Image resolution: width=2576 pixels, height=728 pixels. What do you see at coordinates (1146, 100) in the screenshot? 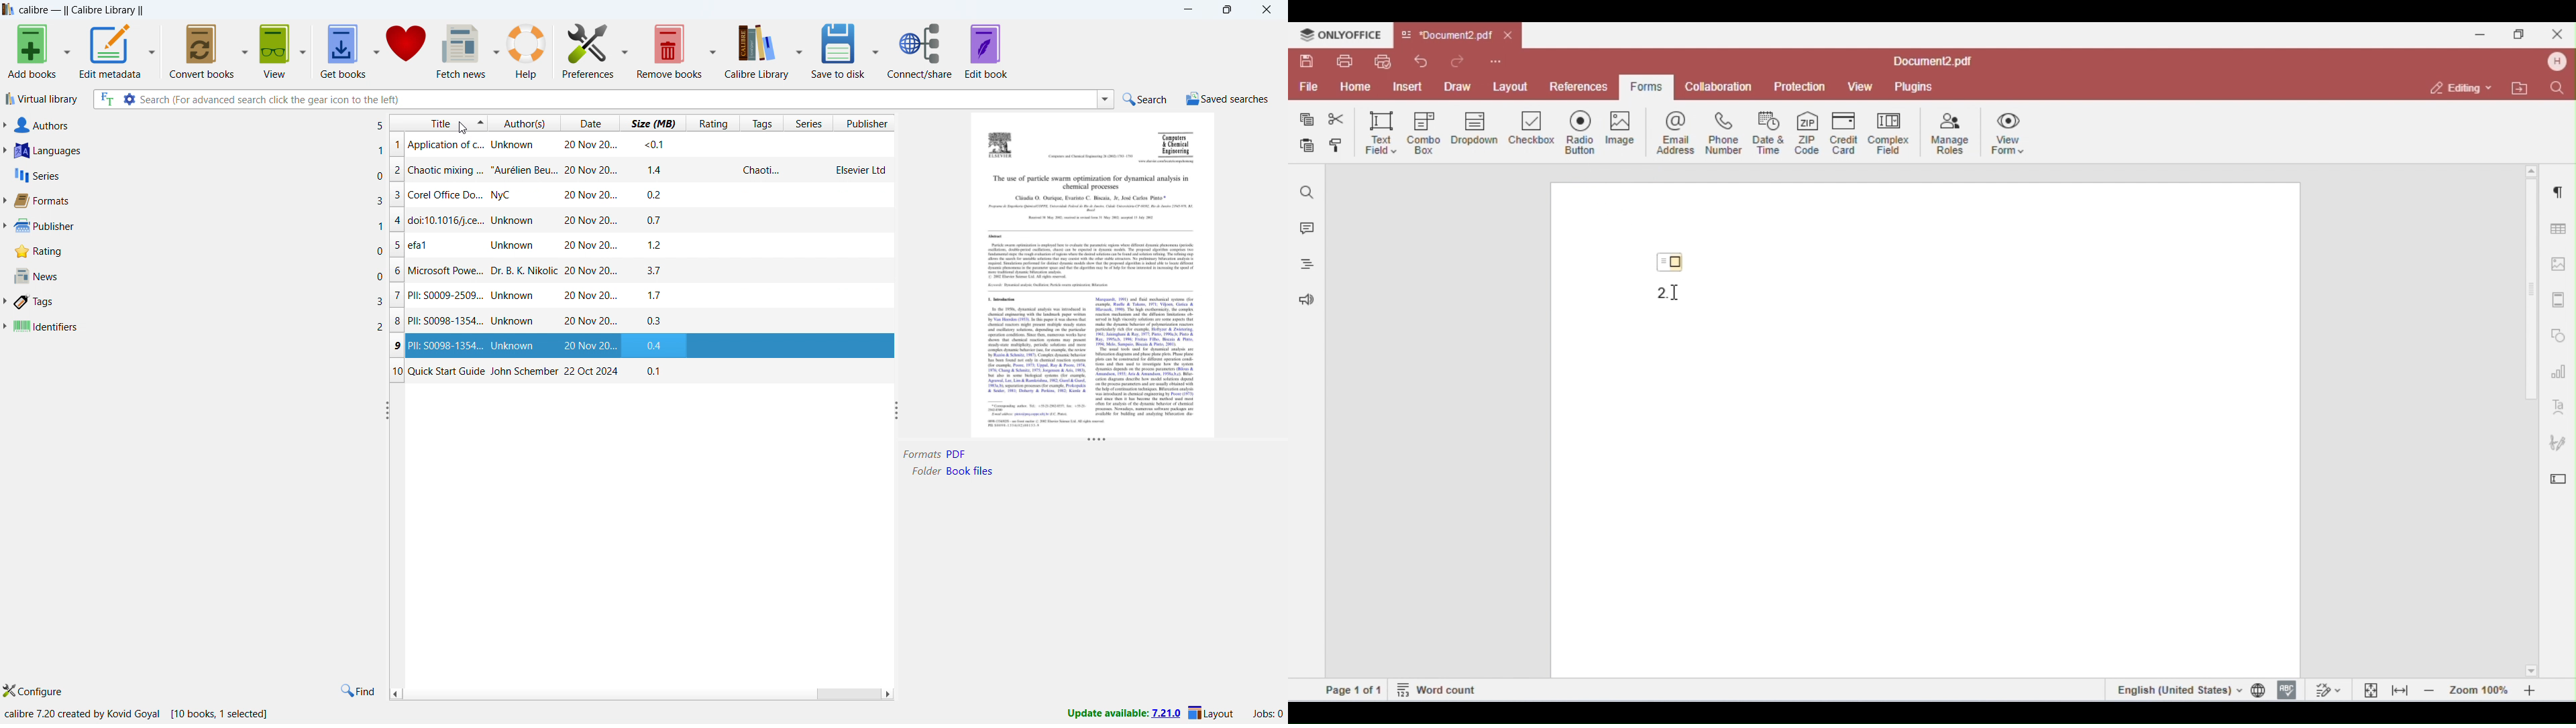
I see `do quick search` at bounding box center [1146, 100].